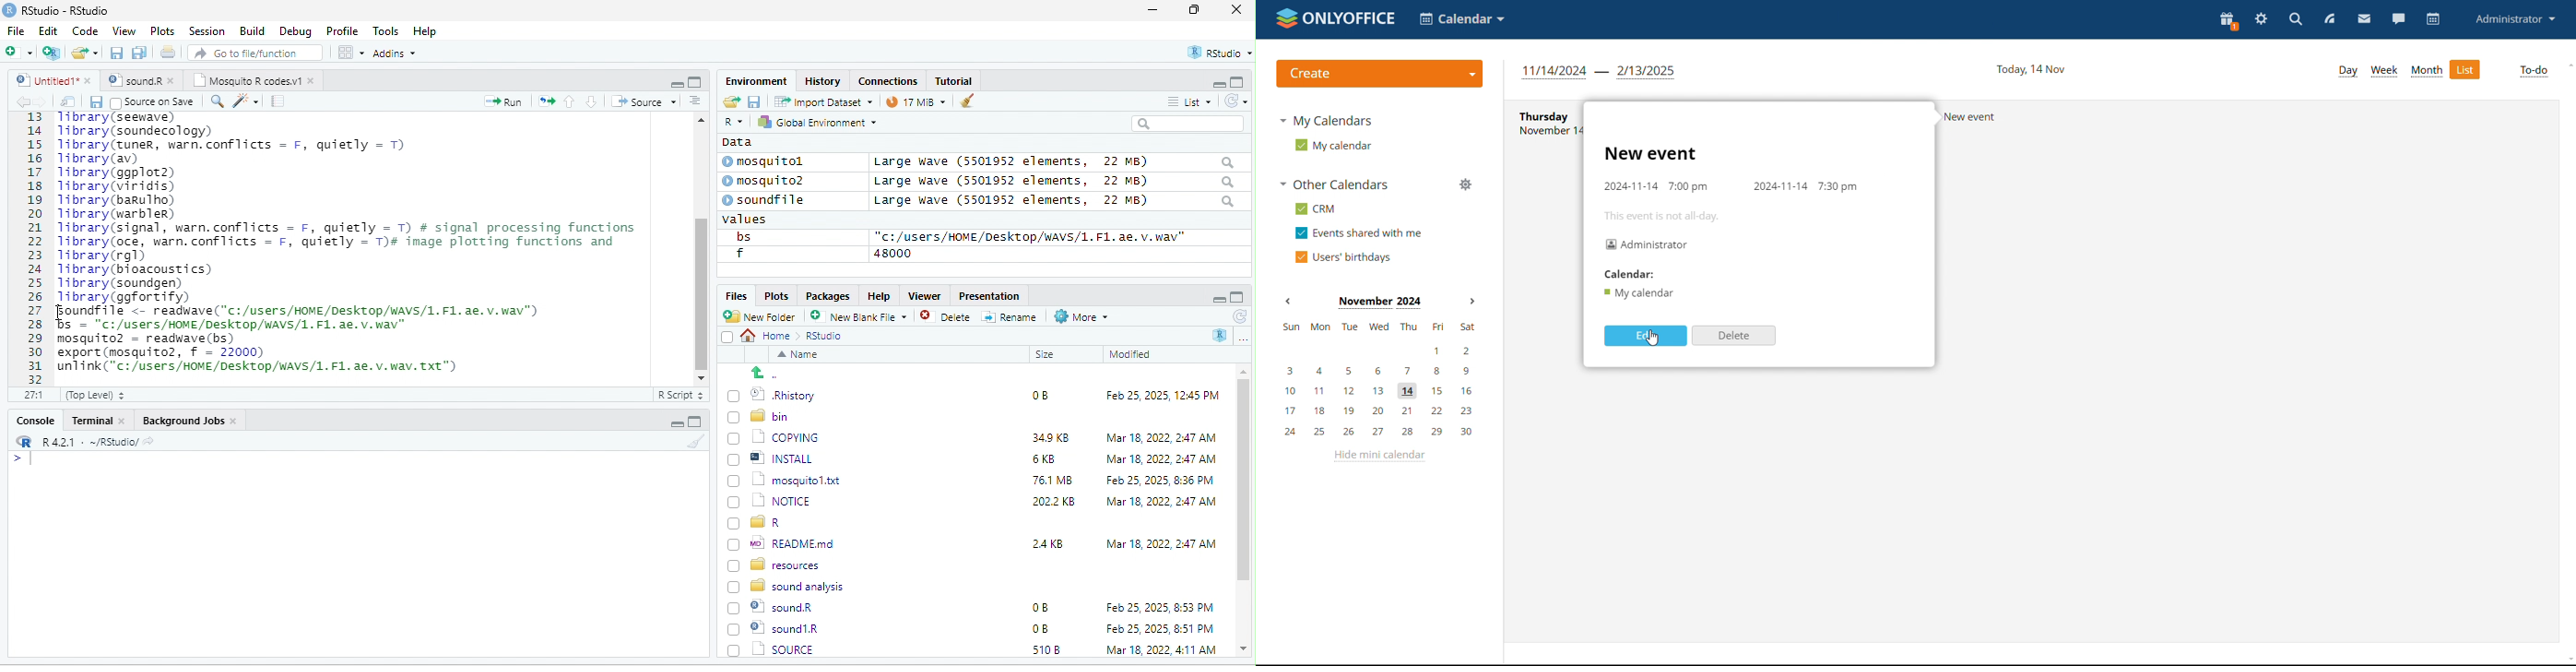 The height and width of the screenshot is (672, 2576). What do you see at coordinates (1042, 627) in the screenshot?
I see `5108` at bounding box center [1042, 627].